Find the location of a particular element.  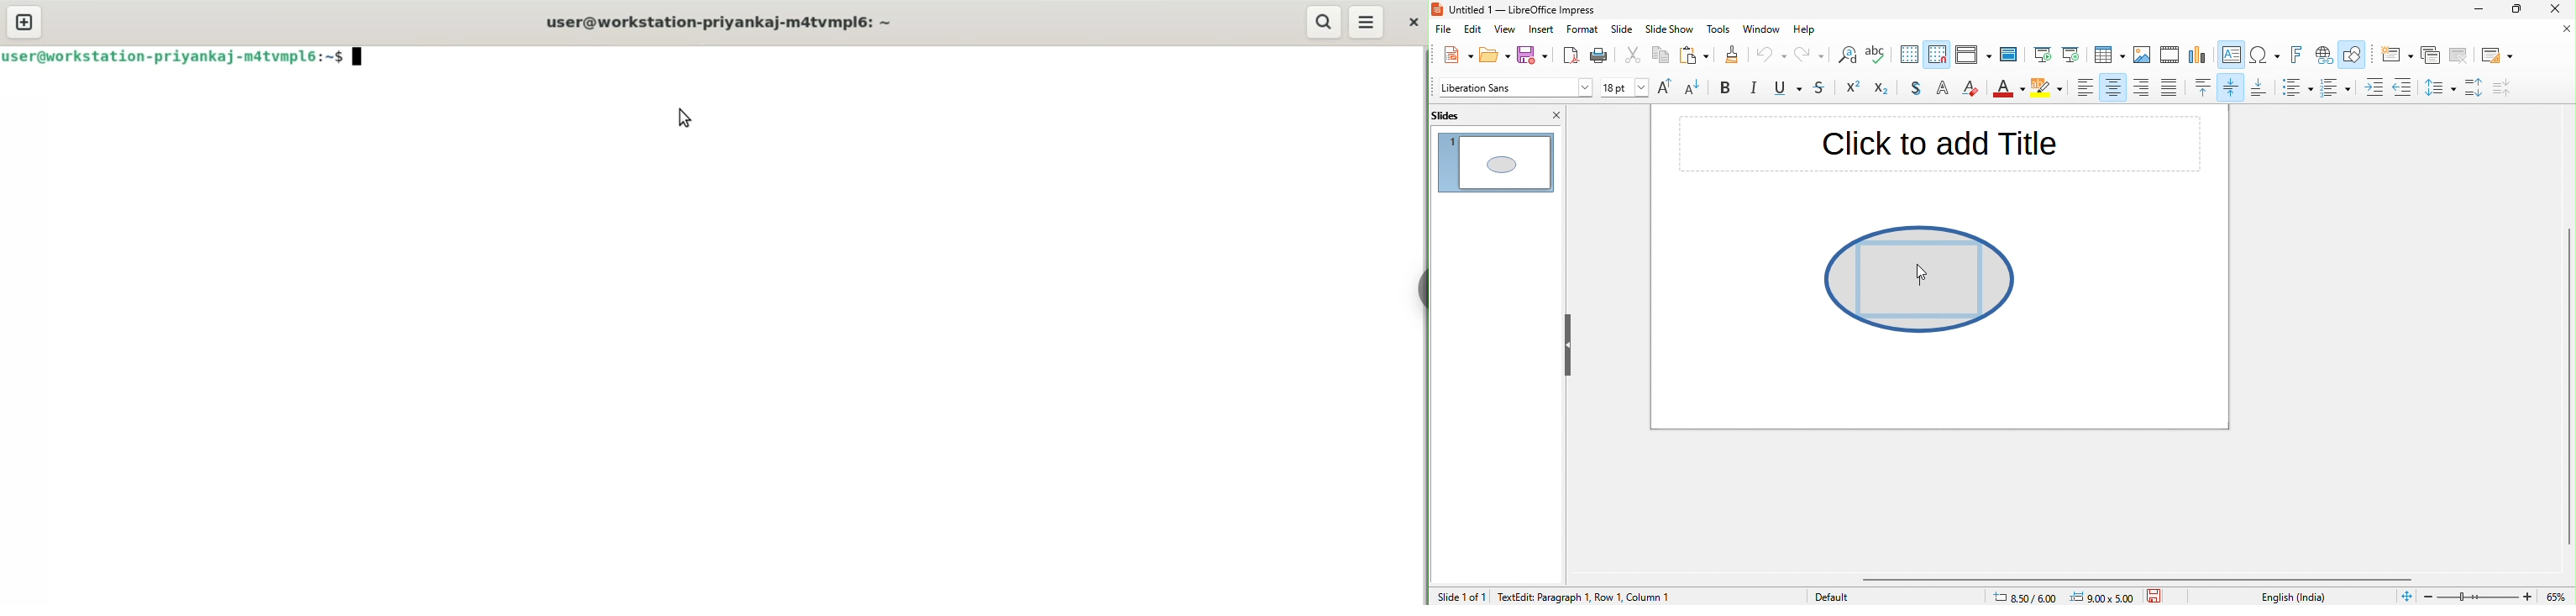

italics is located at coordinates (1755, 89).